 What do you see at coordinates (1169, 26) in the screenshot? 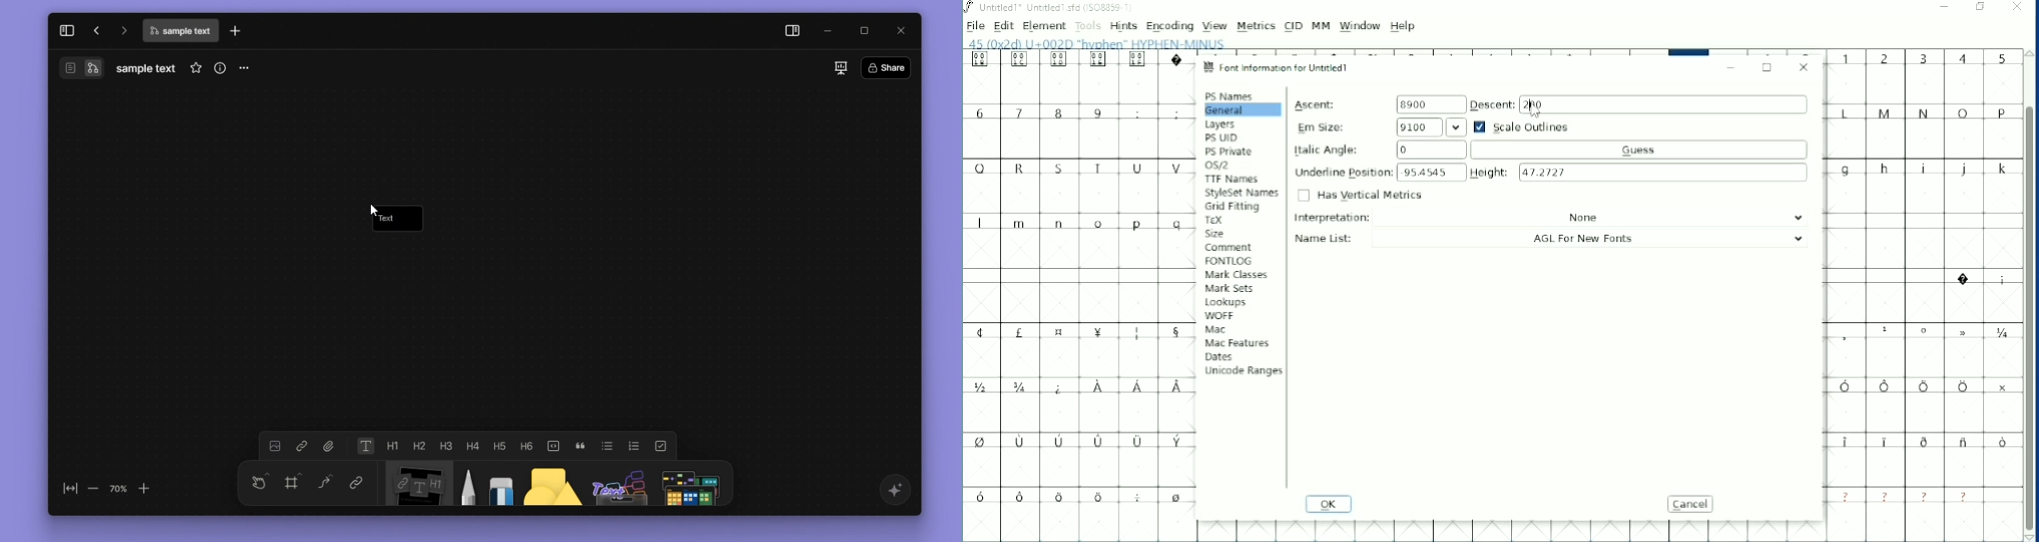
I see `Encoding` at bounding box center [1169, 26].